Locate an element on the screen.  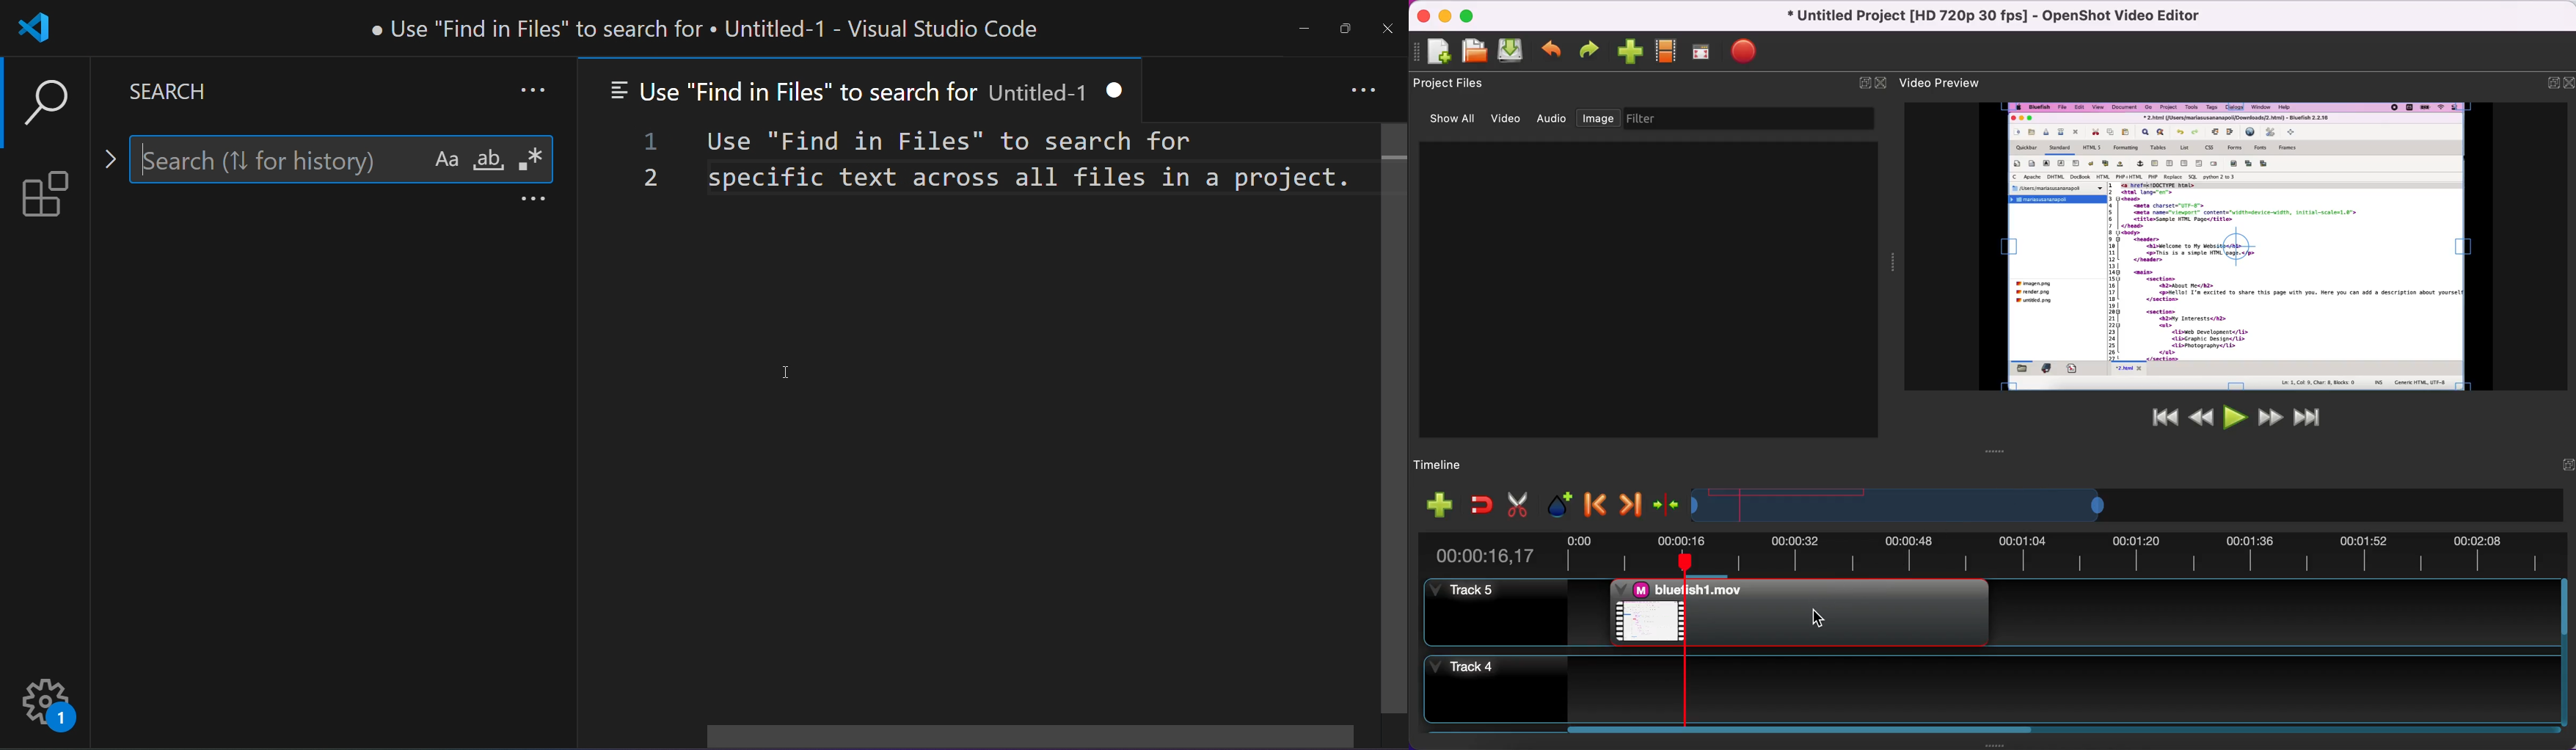
extension is located at coordinates (49, 196).